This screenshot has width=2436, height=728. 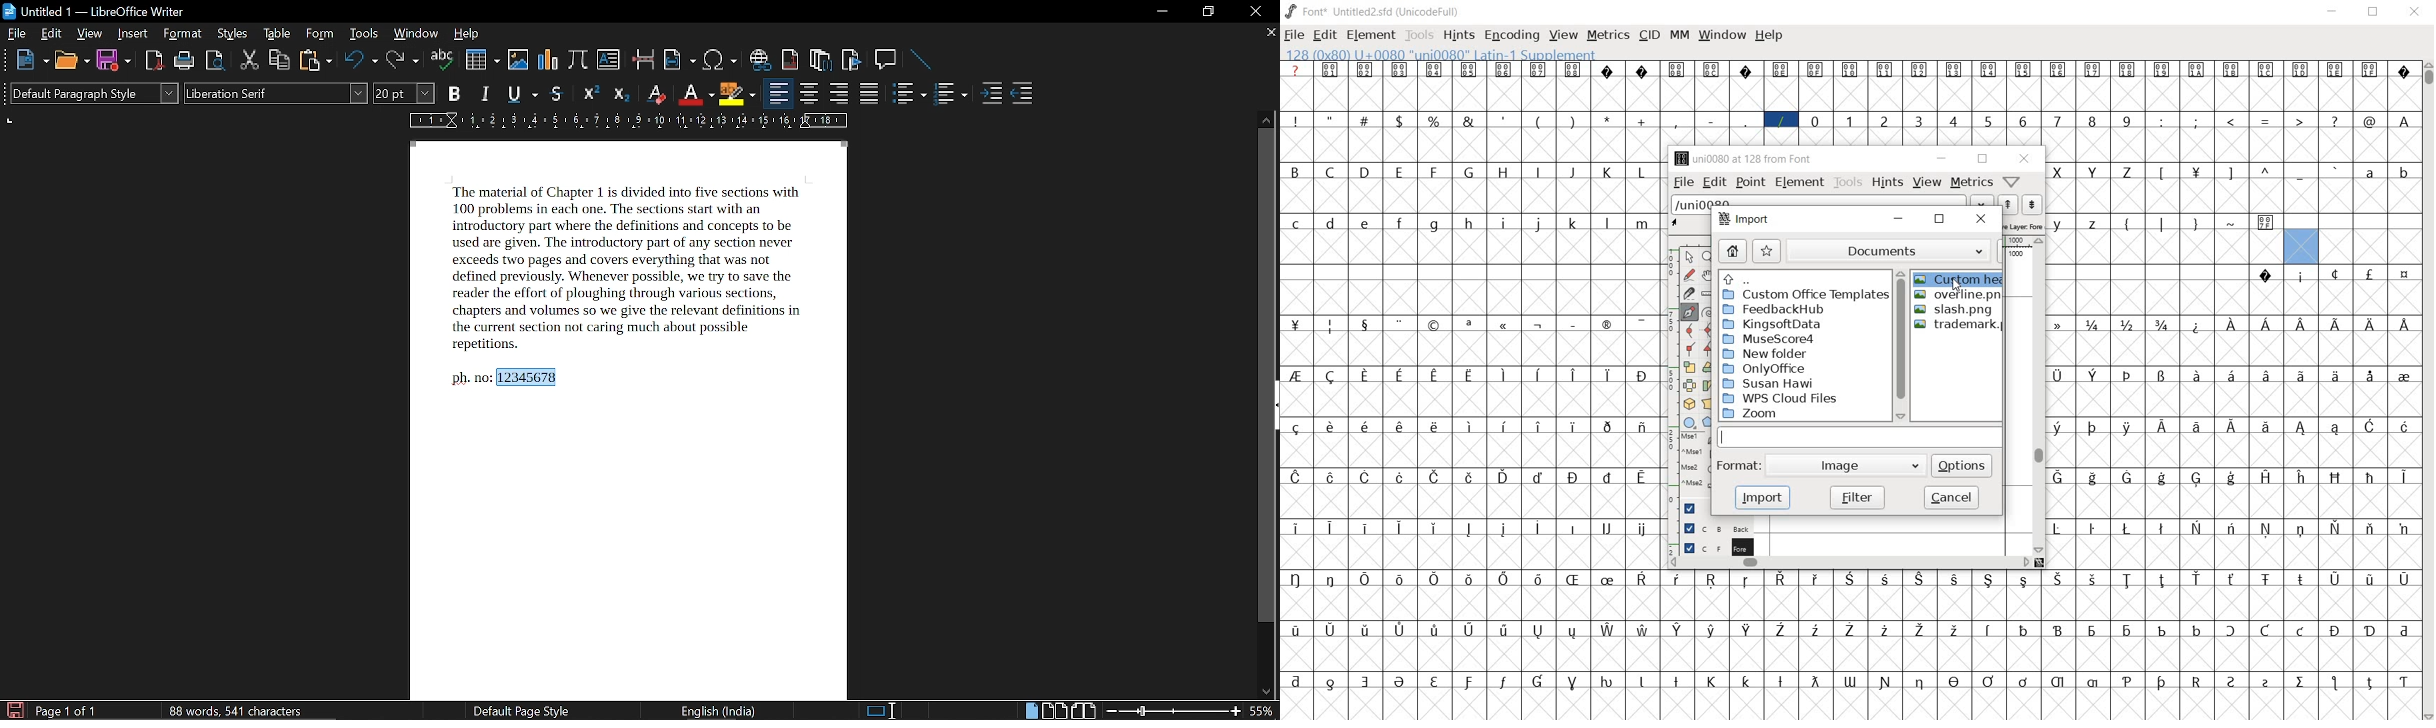 What do you see at coordinates (1365, 376) in the screenshot?
I see `glyph` at bounding box center [1365, 376].